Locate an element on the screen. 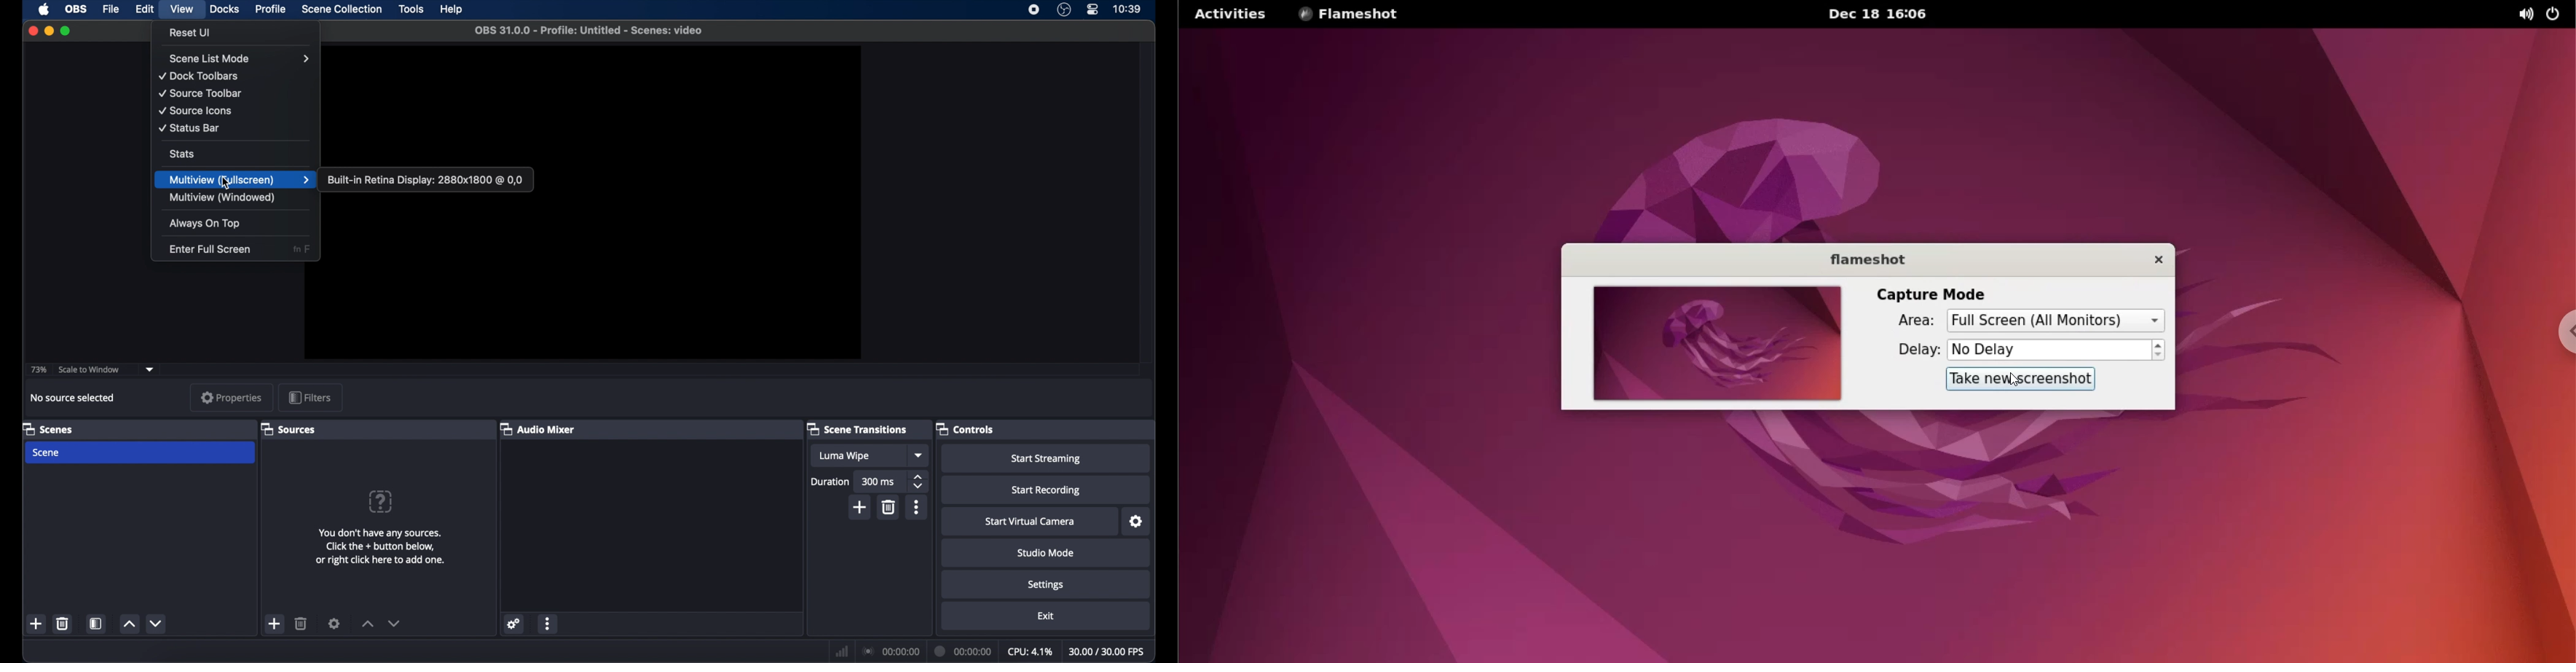  screen recorder icon is located at coordinates (1035, 10).